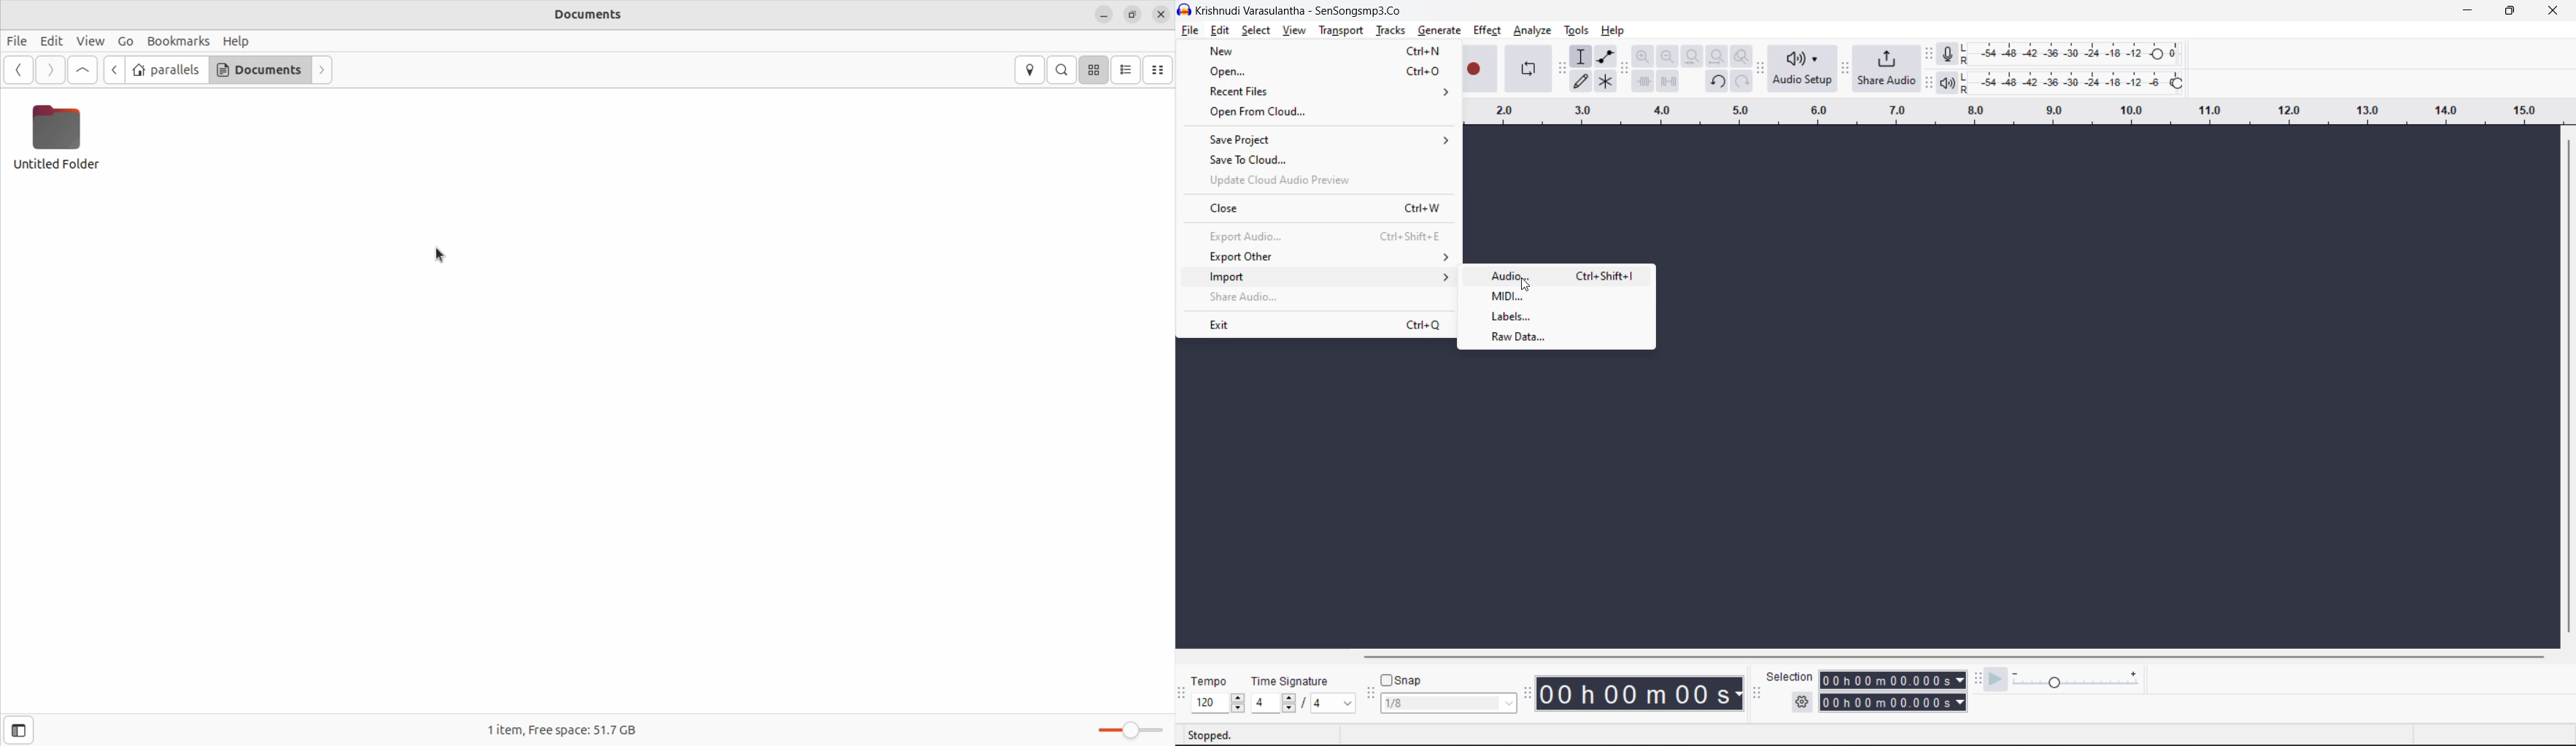  What do you see at coordinates (1607, 82) in the screenshot?
I see `multi tool` at bounding box center [1607, 82].